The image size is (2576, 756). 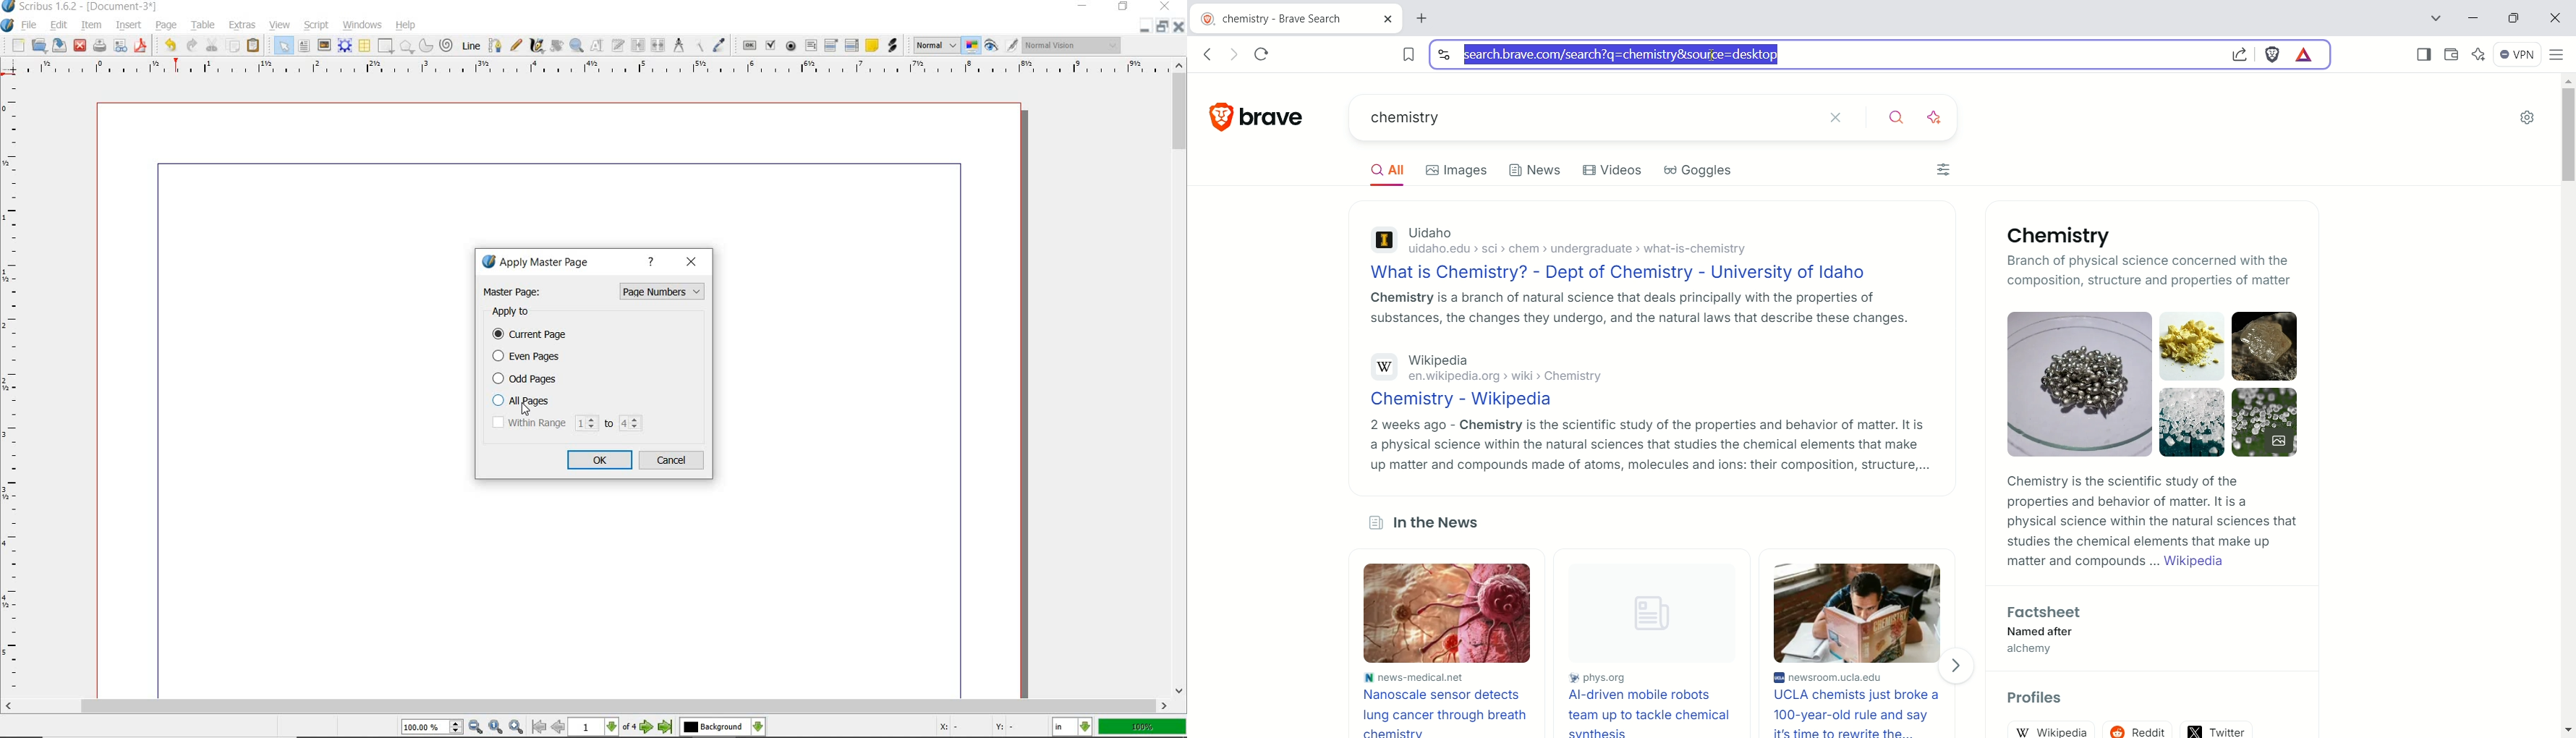 I want to click on Next Page, so click(x=647, y=728).